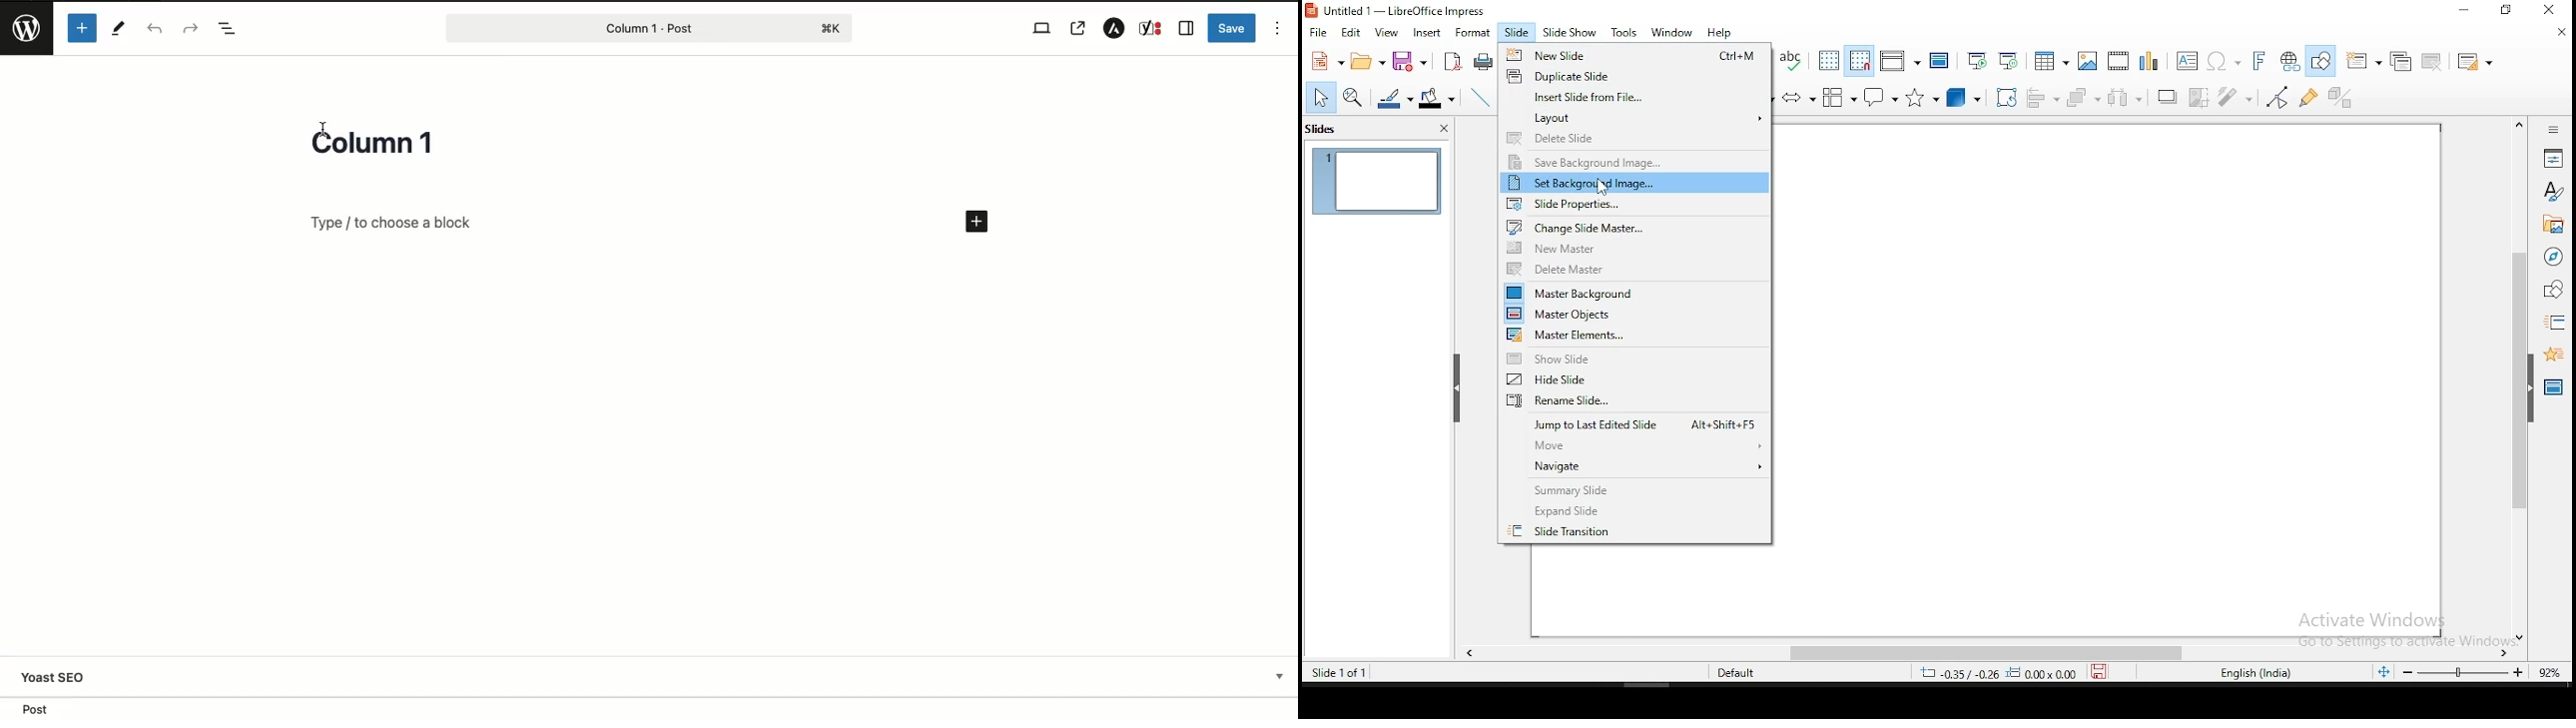 This screenshot has width=2576, height=728. What do you see at coordinates (2554, 290) in the screenshot?
I see `shapes` at bounding box center [2554, 290].